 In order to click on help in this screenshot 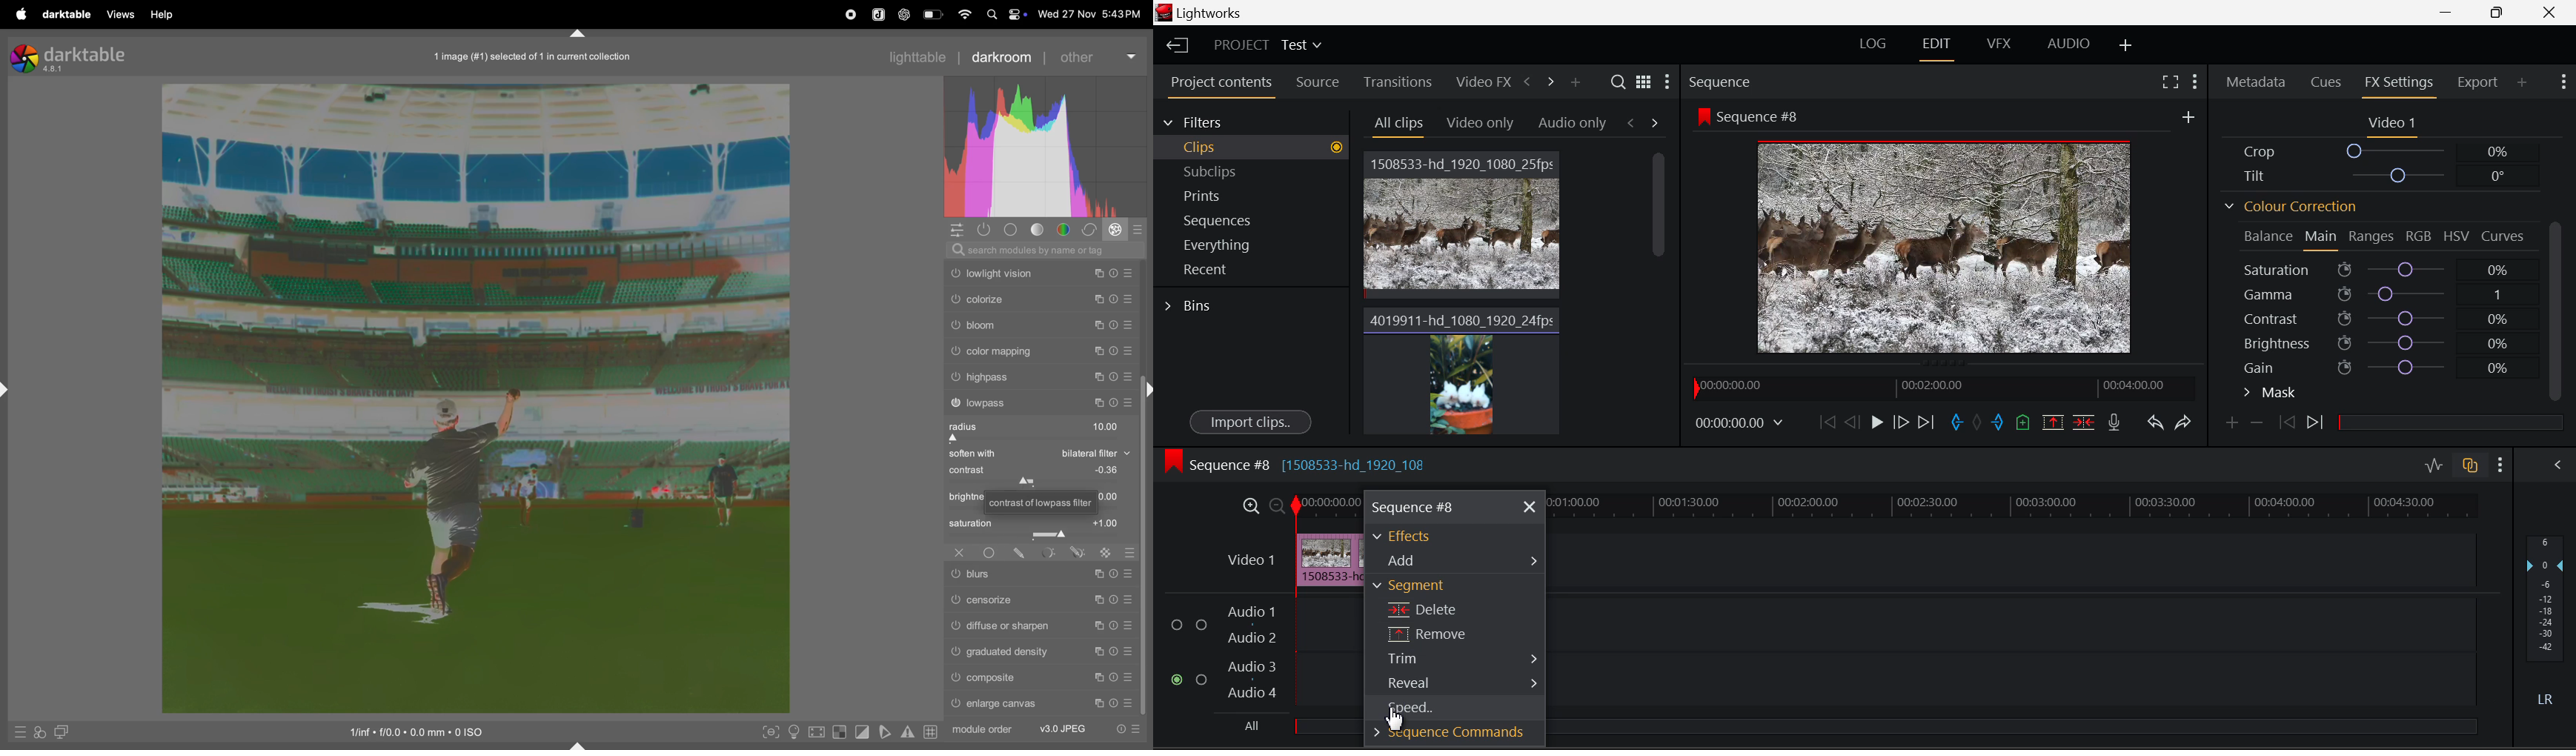, I will do `click(161, 15)`.